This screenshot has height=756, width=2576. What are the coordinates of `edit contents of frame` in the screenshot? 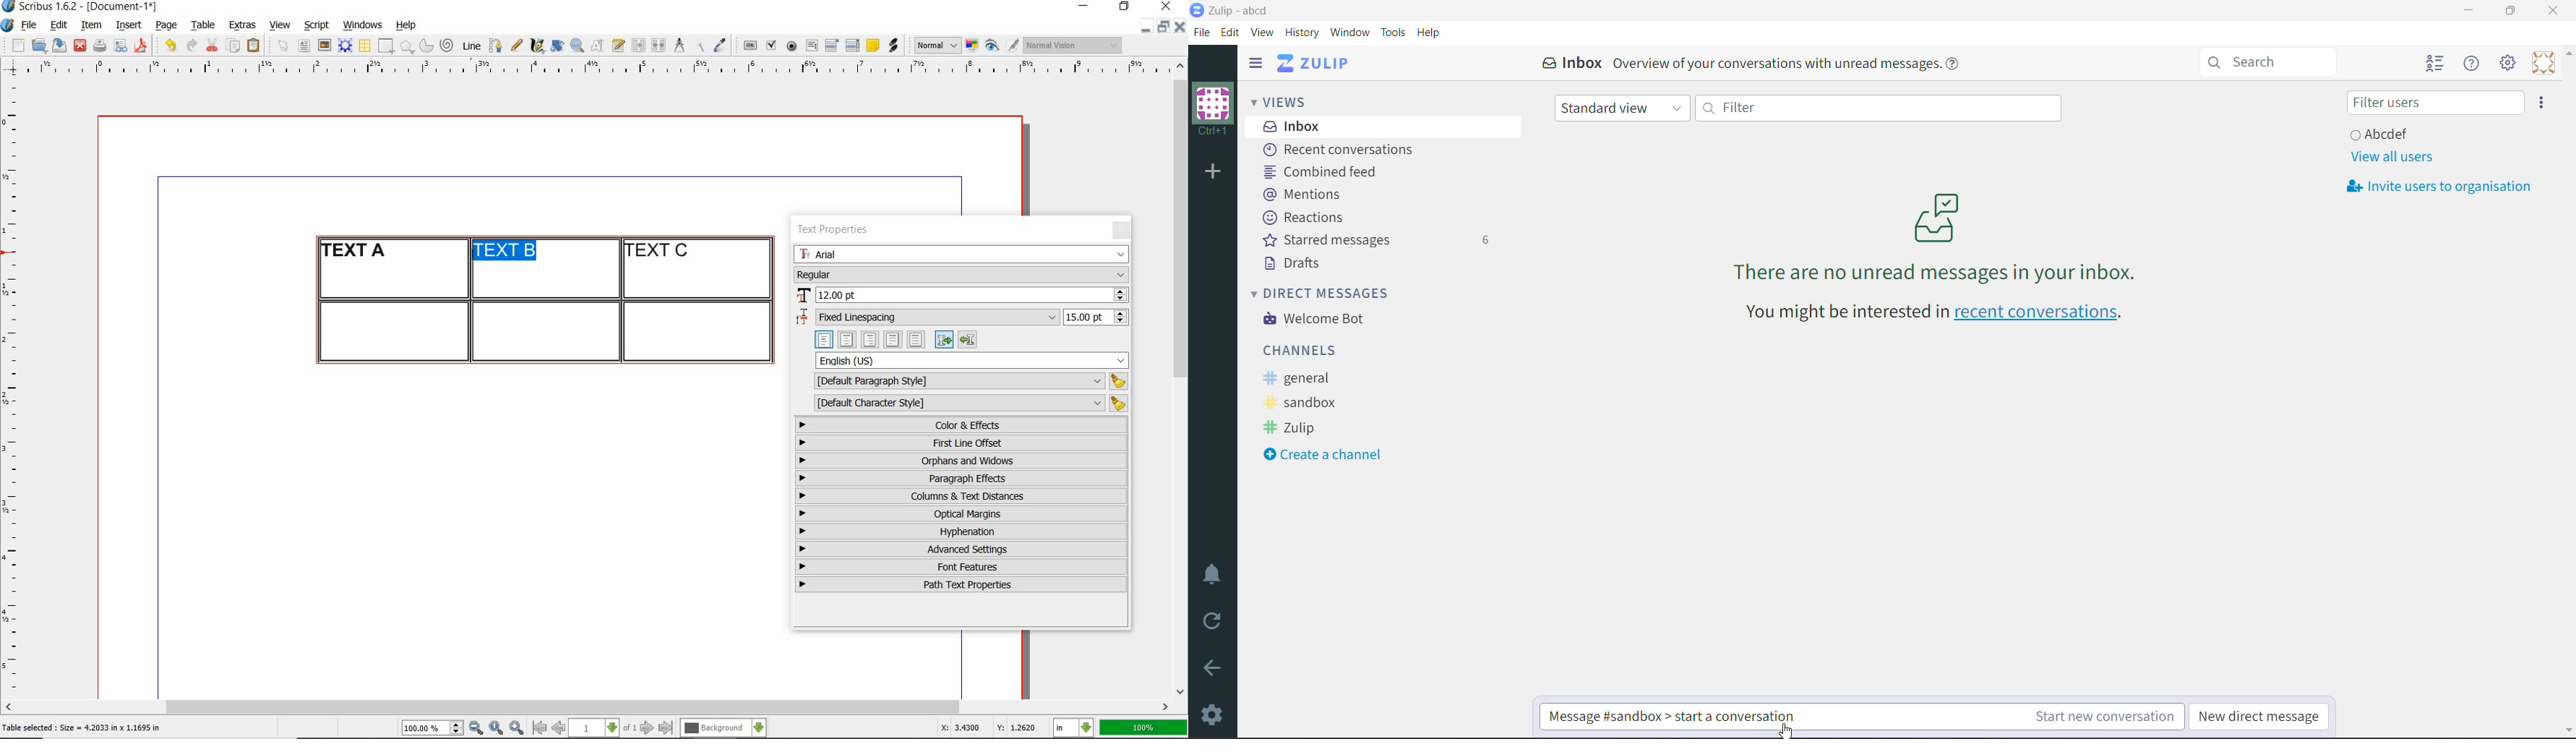 It's located at (598, 45).